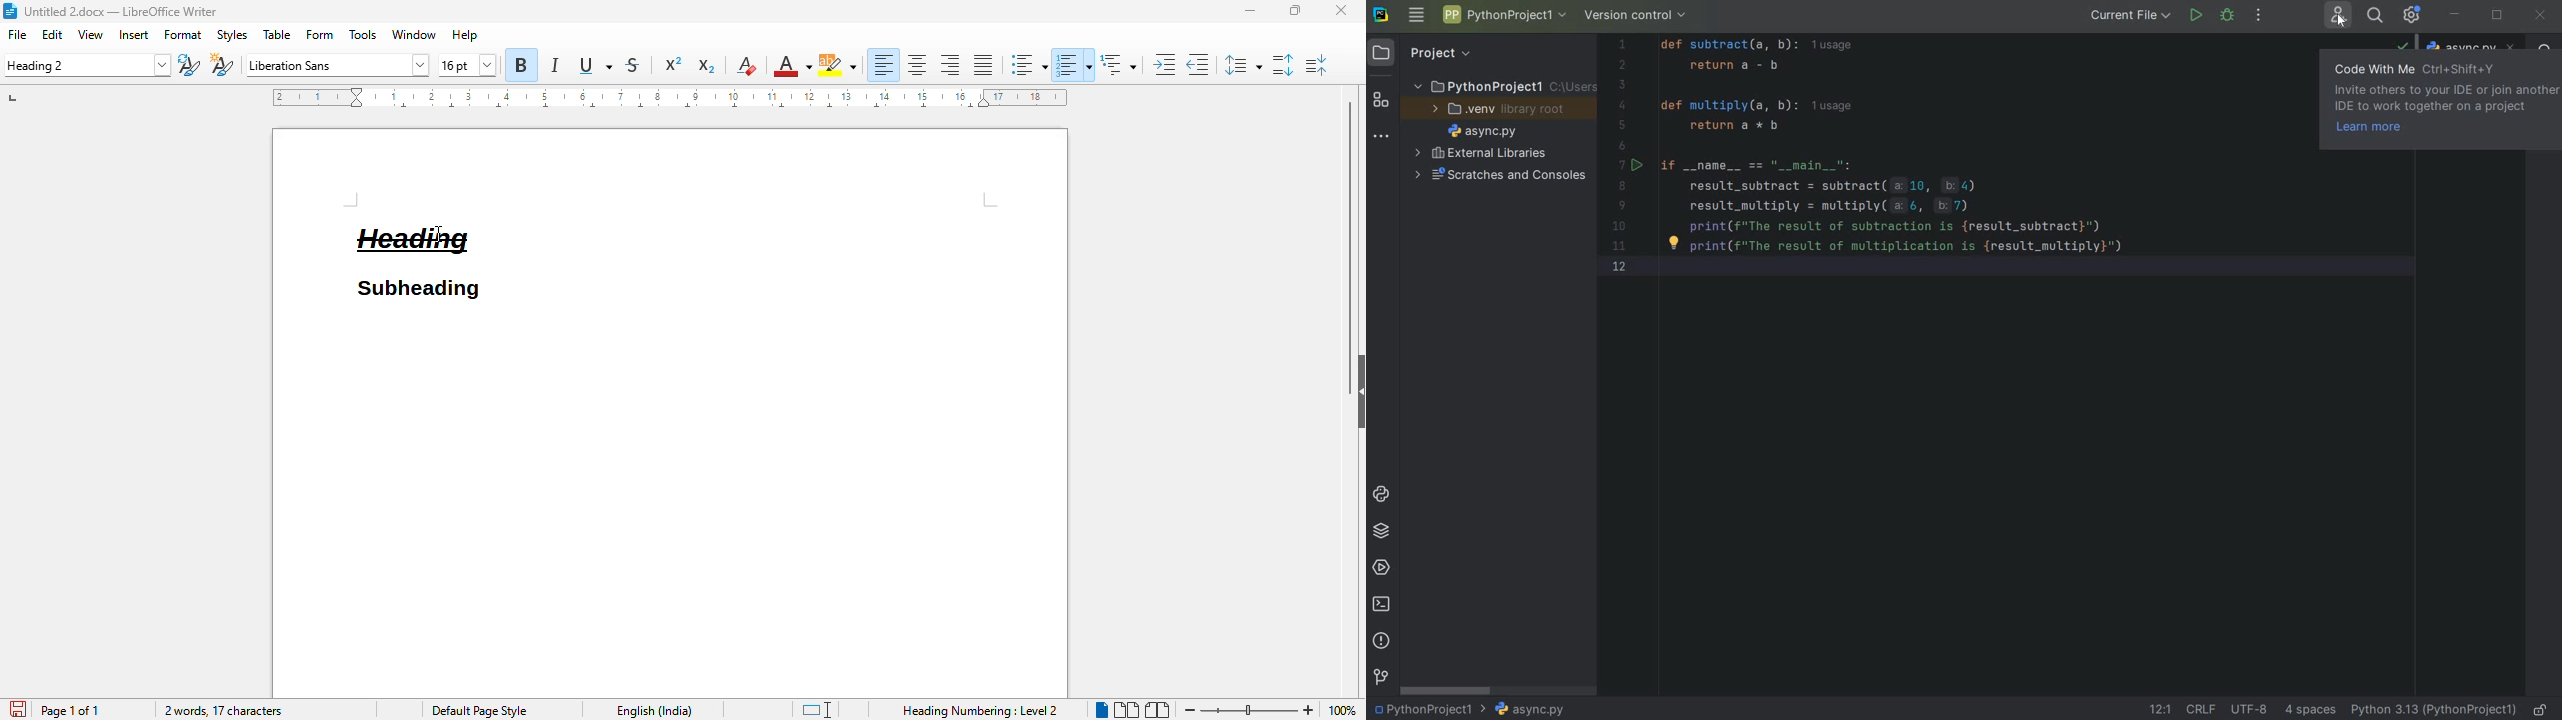 This screenshot has height=728, width=2576. Describe the element at coordinates (982, 711) in the screenshot. I see `heading numbering: level 2` at that location.